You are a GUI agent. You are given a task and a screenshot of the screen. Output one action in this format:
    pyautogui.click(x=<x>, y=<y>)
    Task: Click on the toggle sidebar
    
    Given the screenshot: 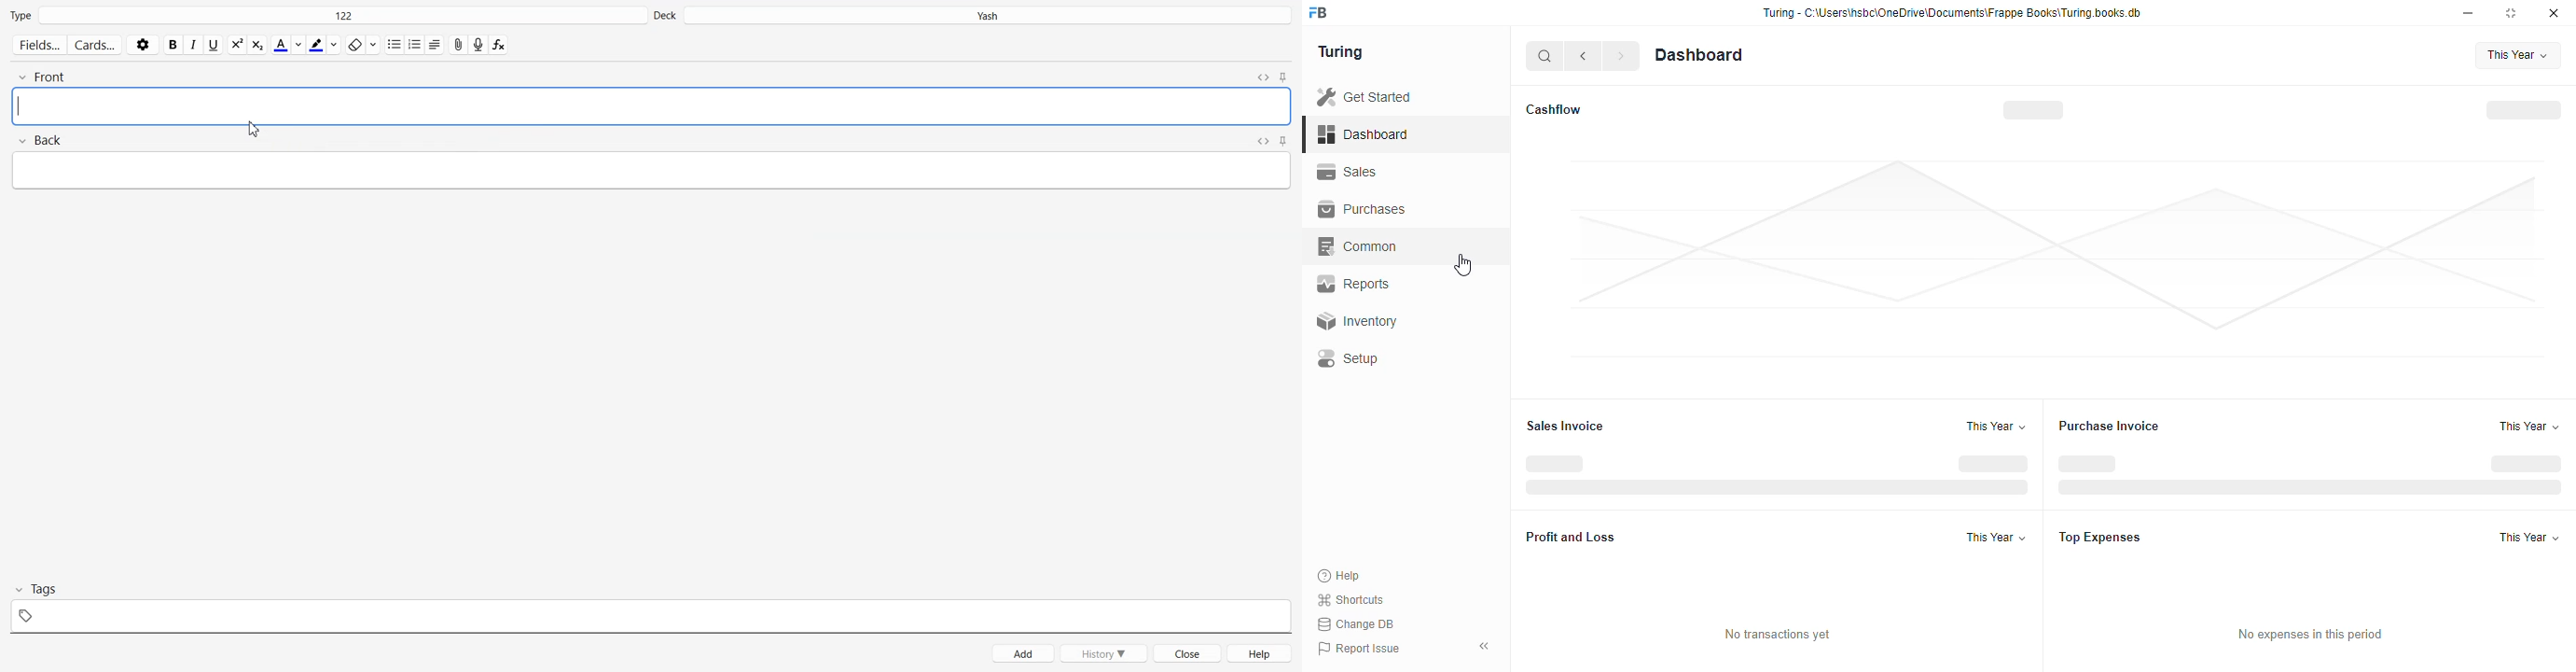 What is the action you would take?
    pyautogui.click(x=1486, y=646)
    